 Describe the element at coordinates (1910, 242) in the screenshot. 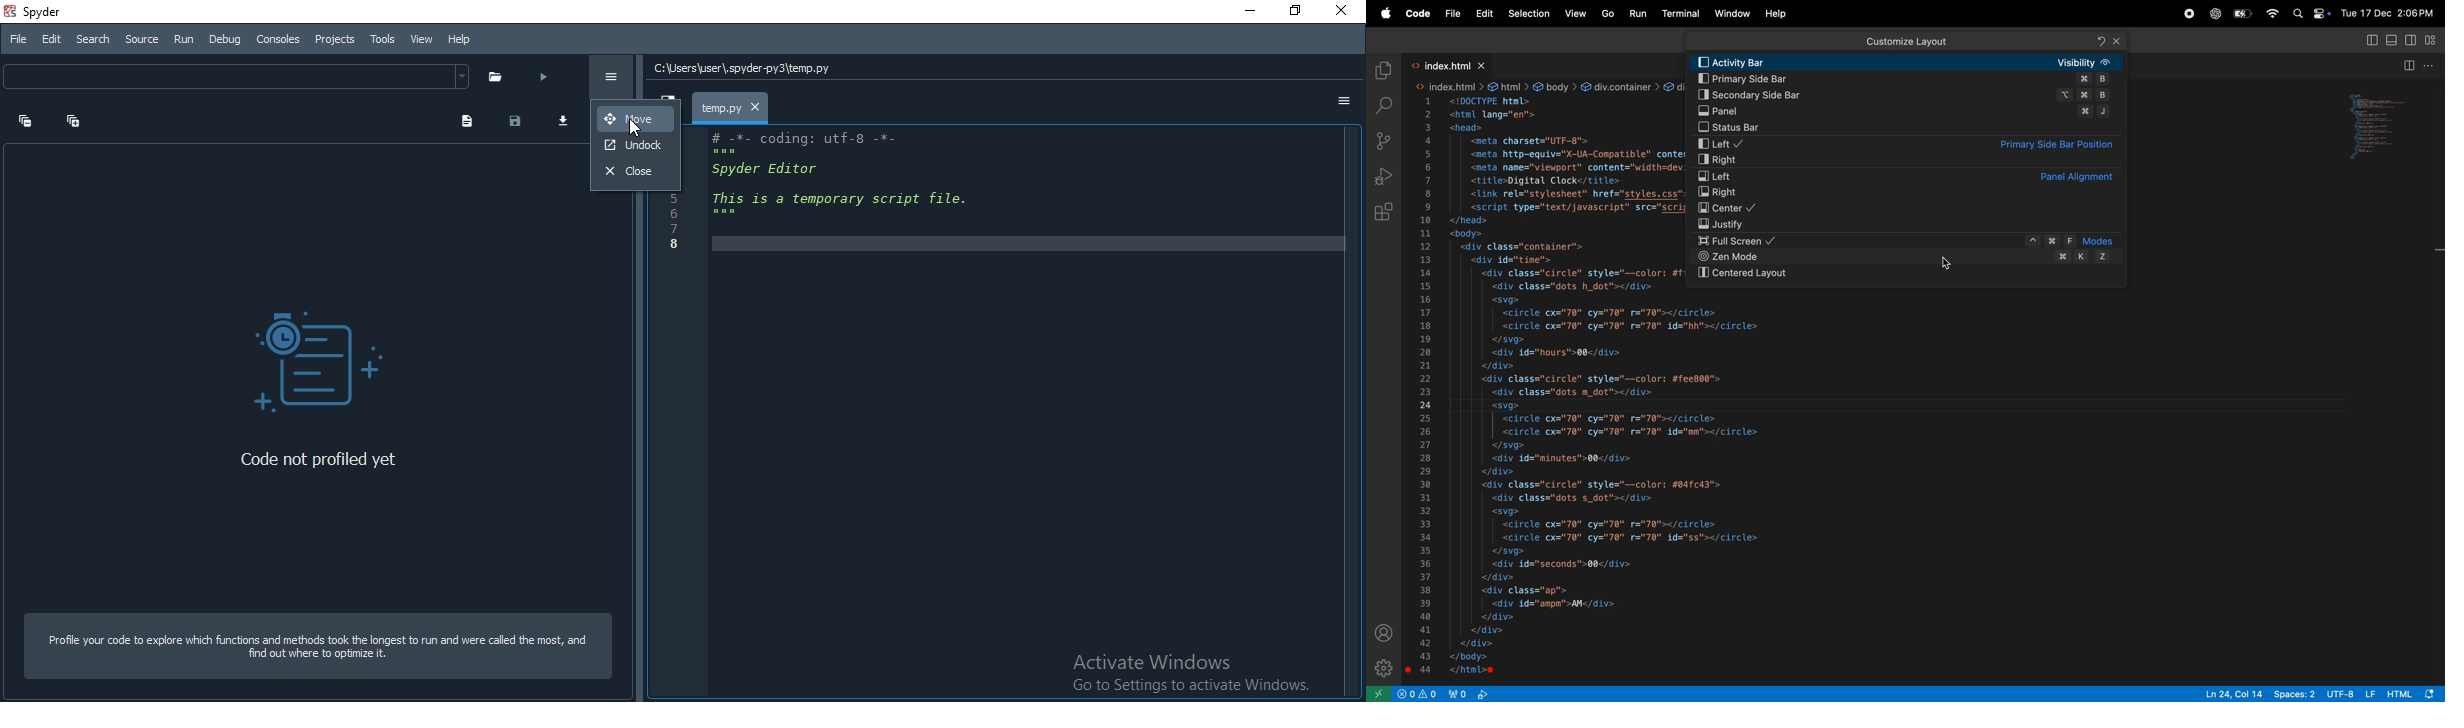

I see `full screen` at that location.